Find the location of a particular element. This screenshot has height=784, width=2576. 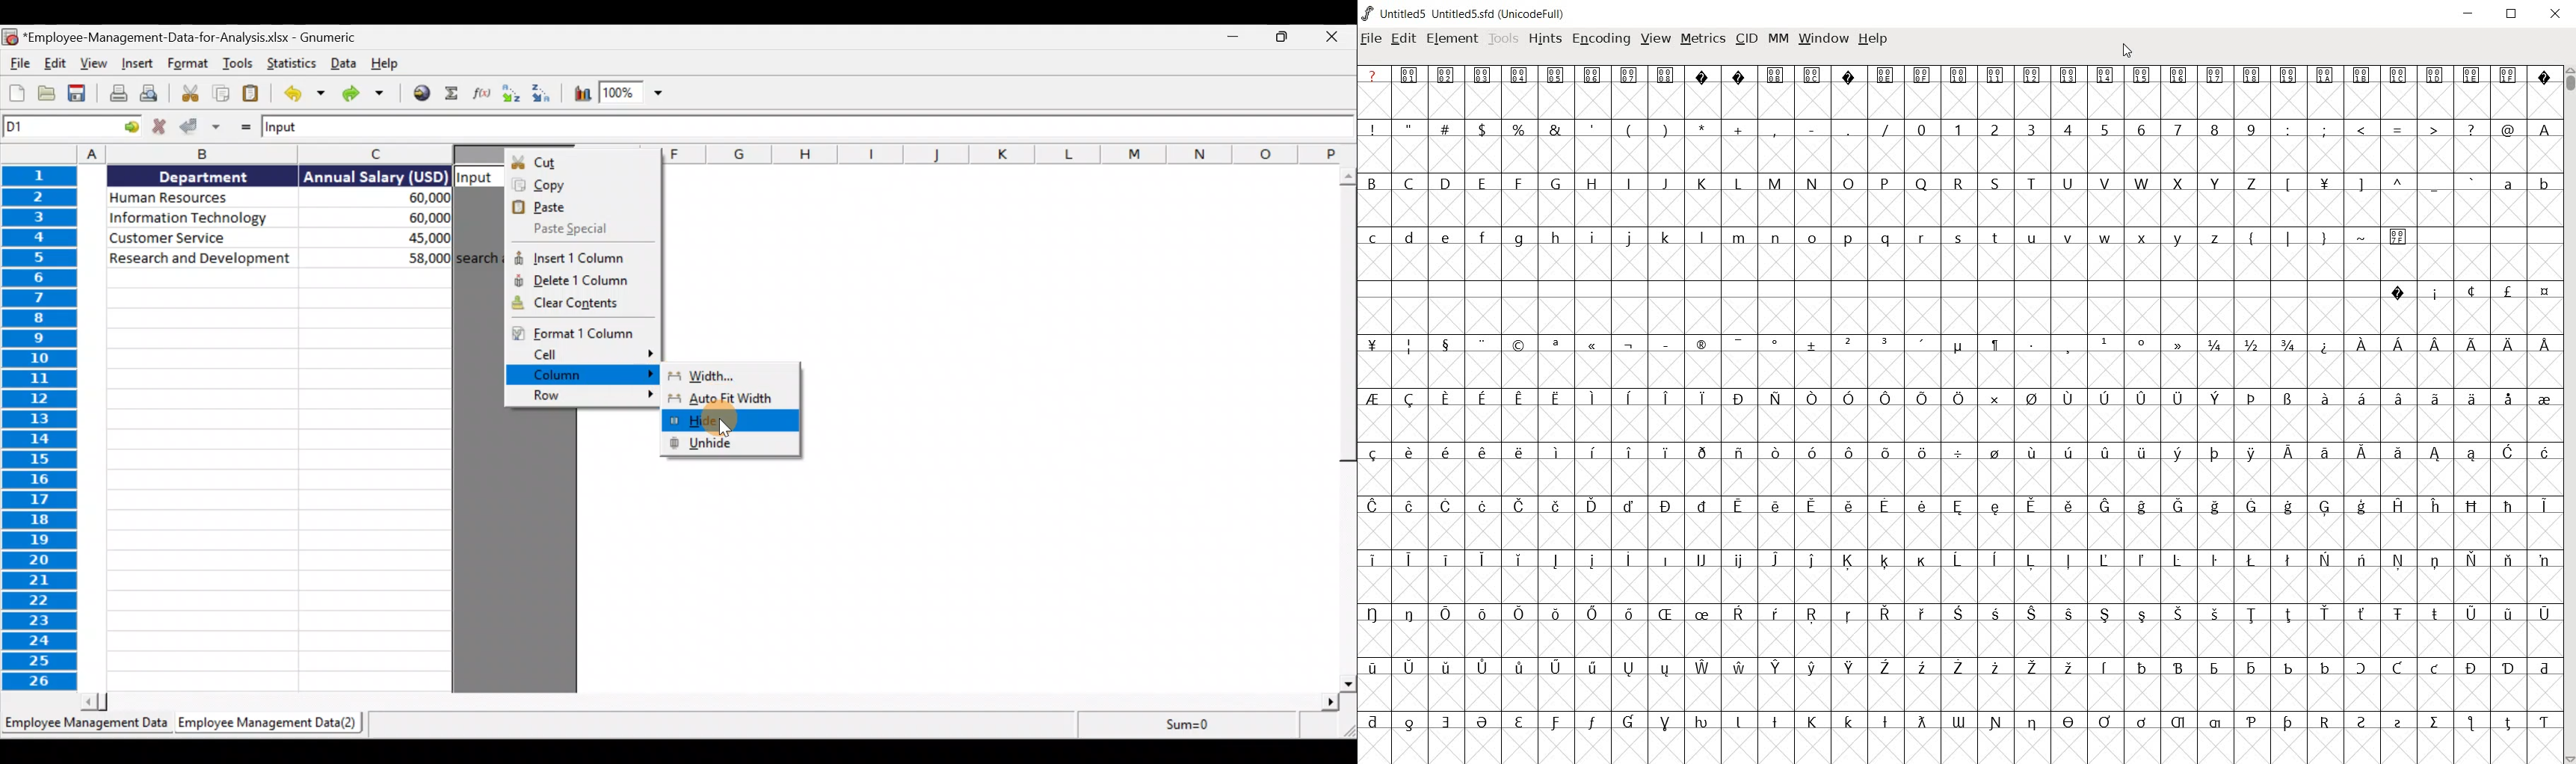

Symbol is located at coordinates (1558, 396).